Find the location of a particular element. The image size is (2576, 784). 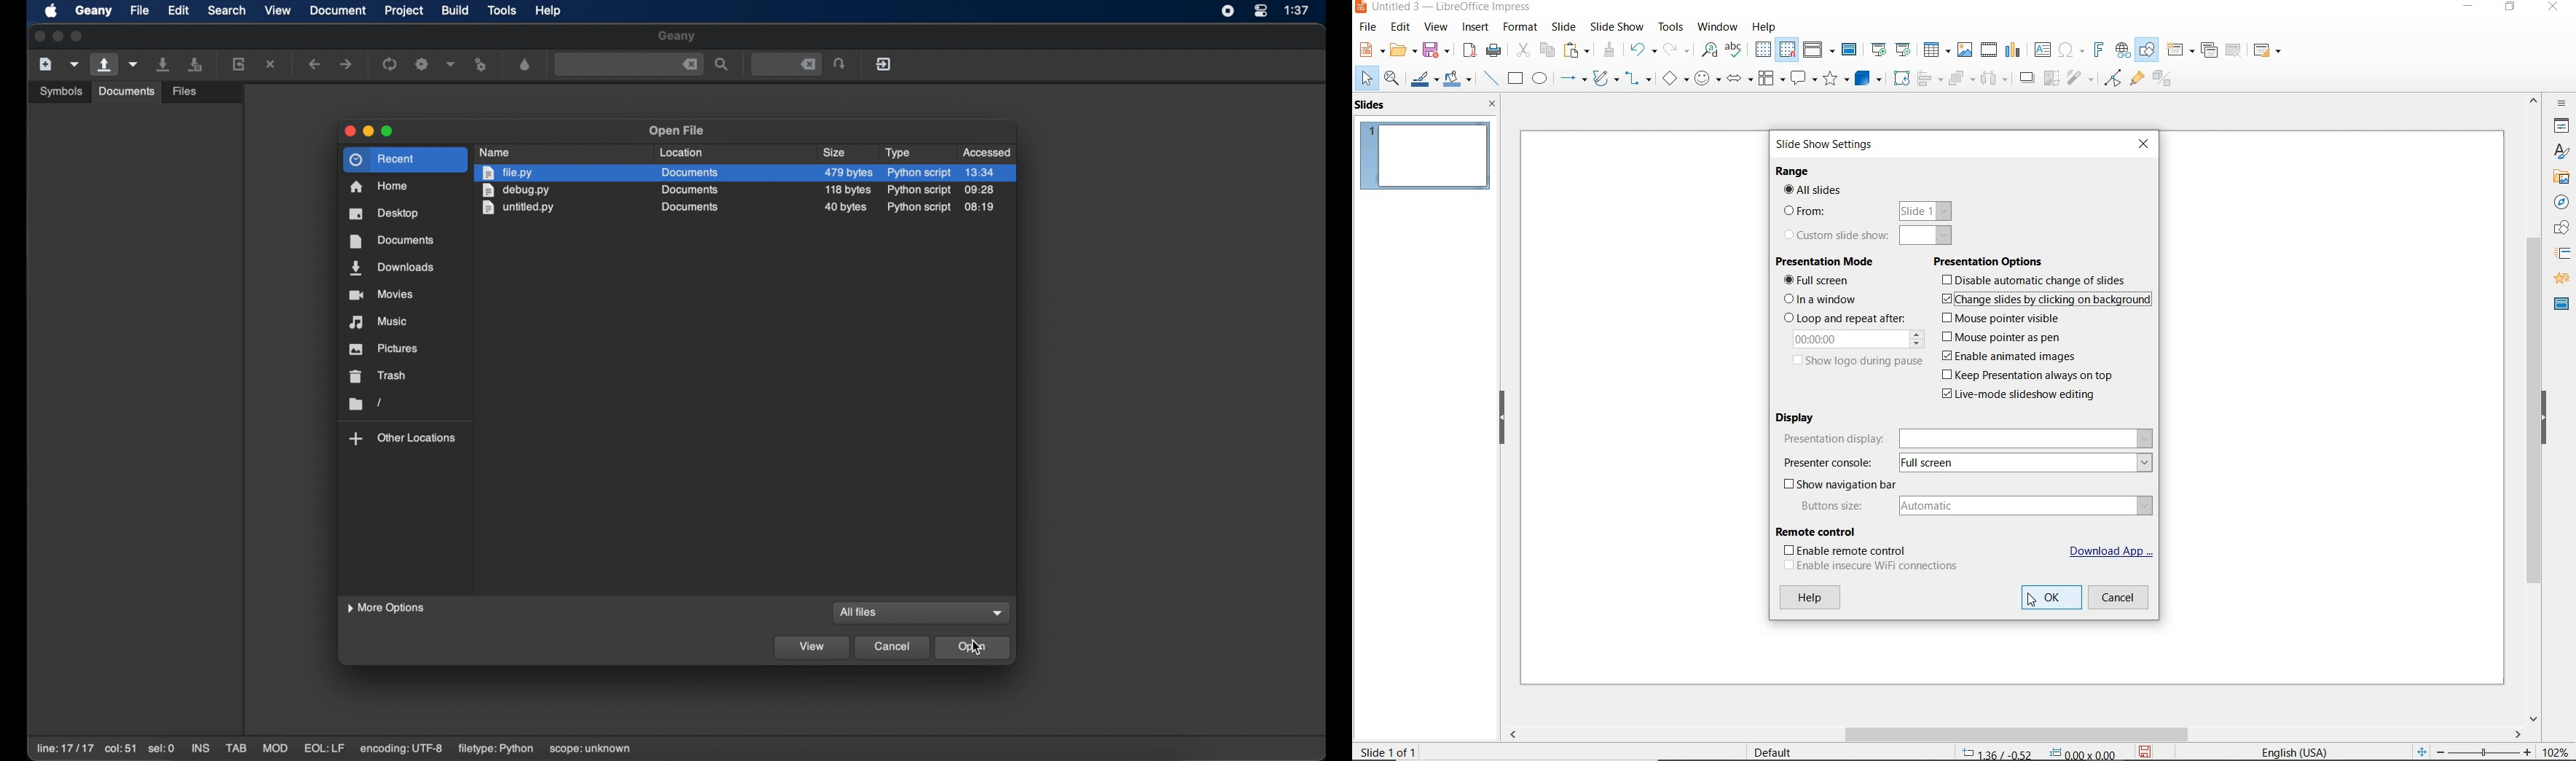

IN A WINDOW is located at coordinates (1826, 301).